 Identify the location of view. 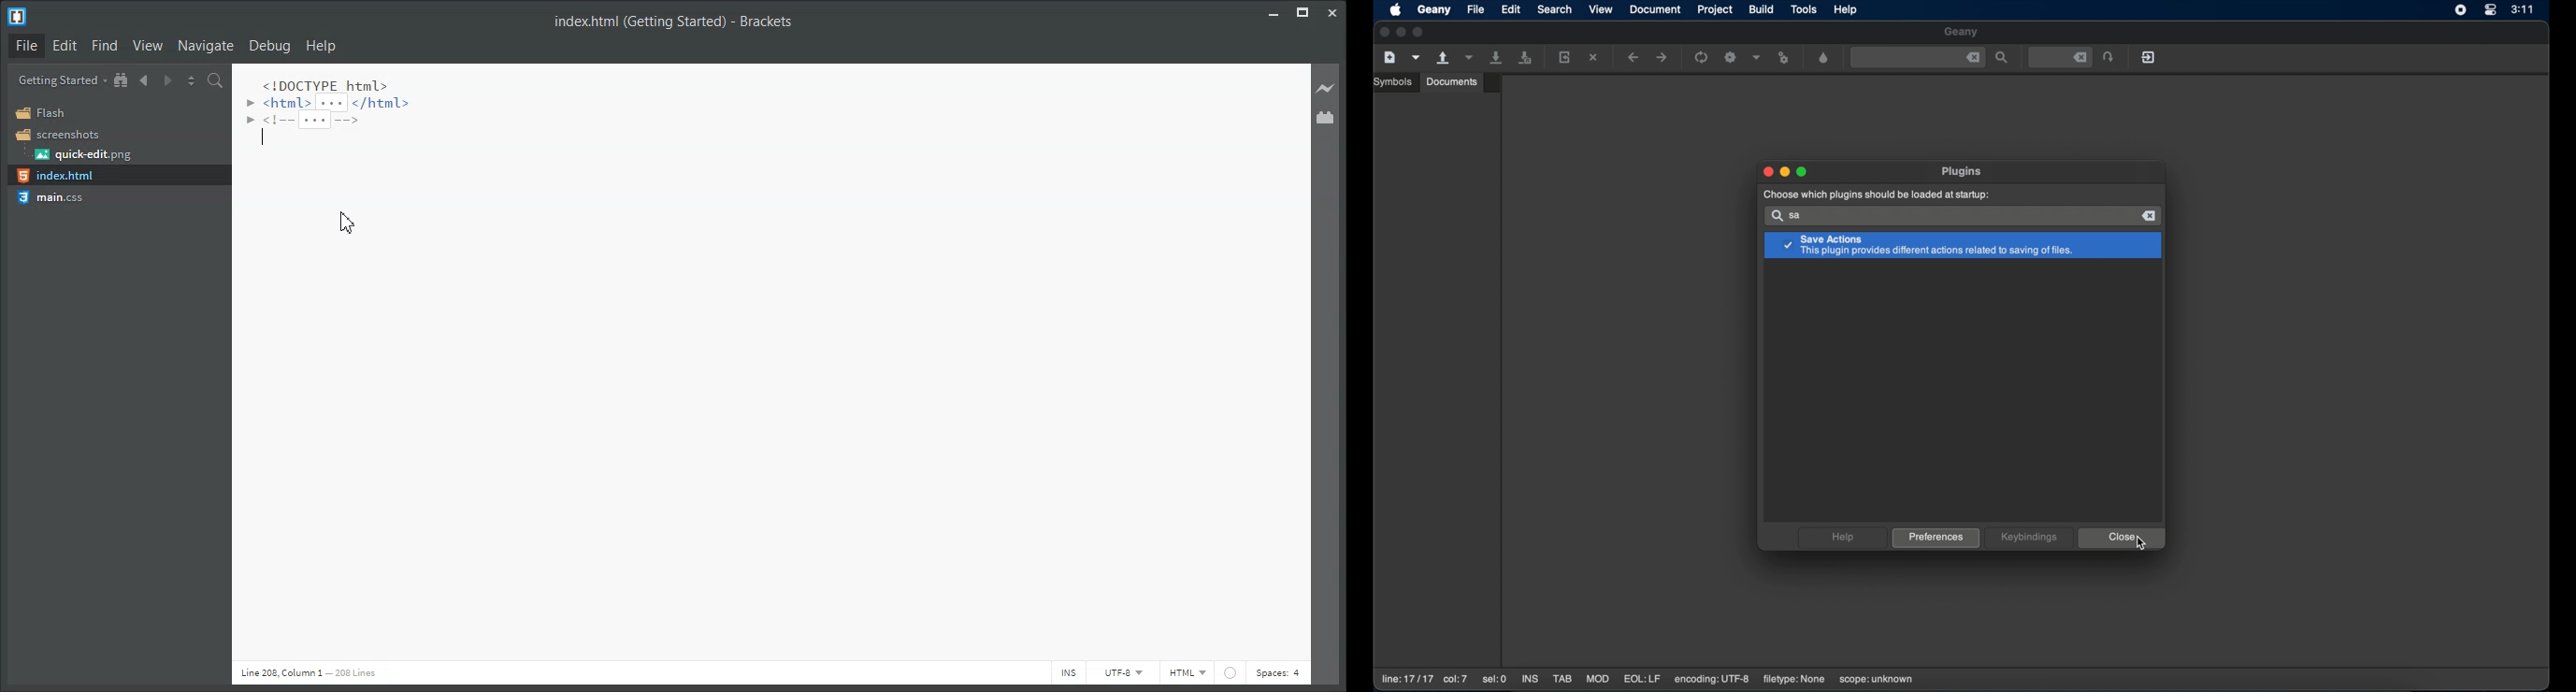
(1601, 9).